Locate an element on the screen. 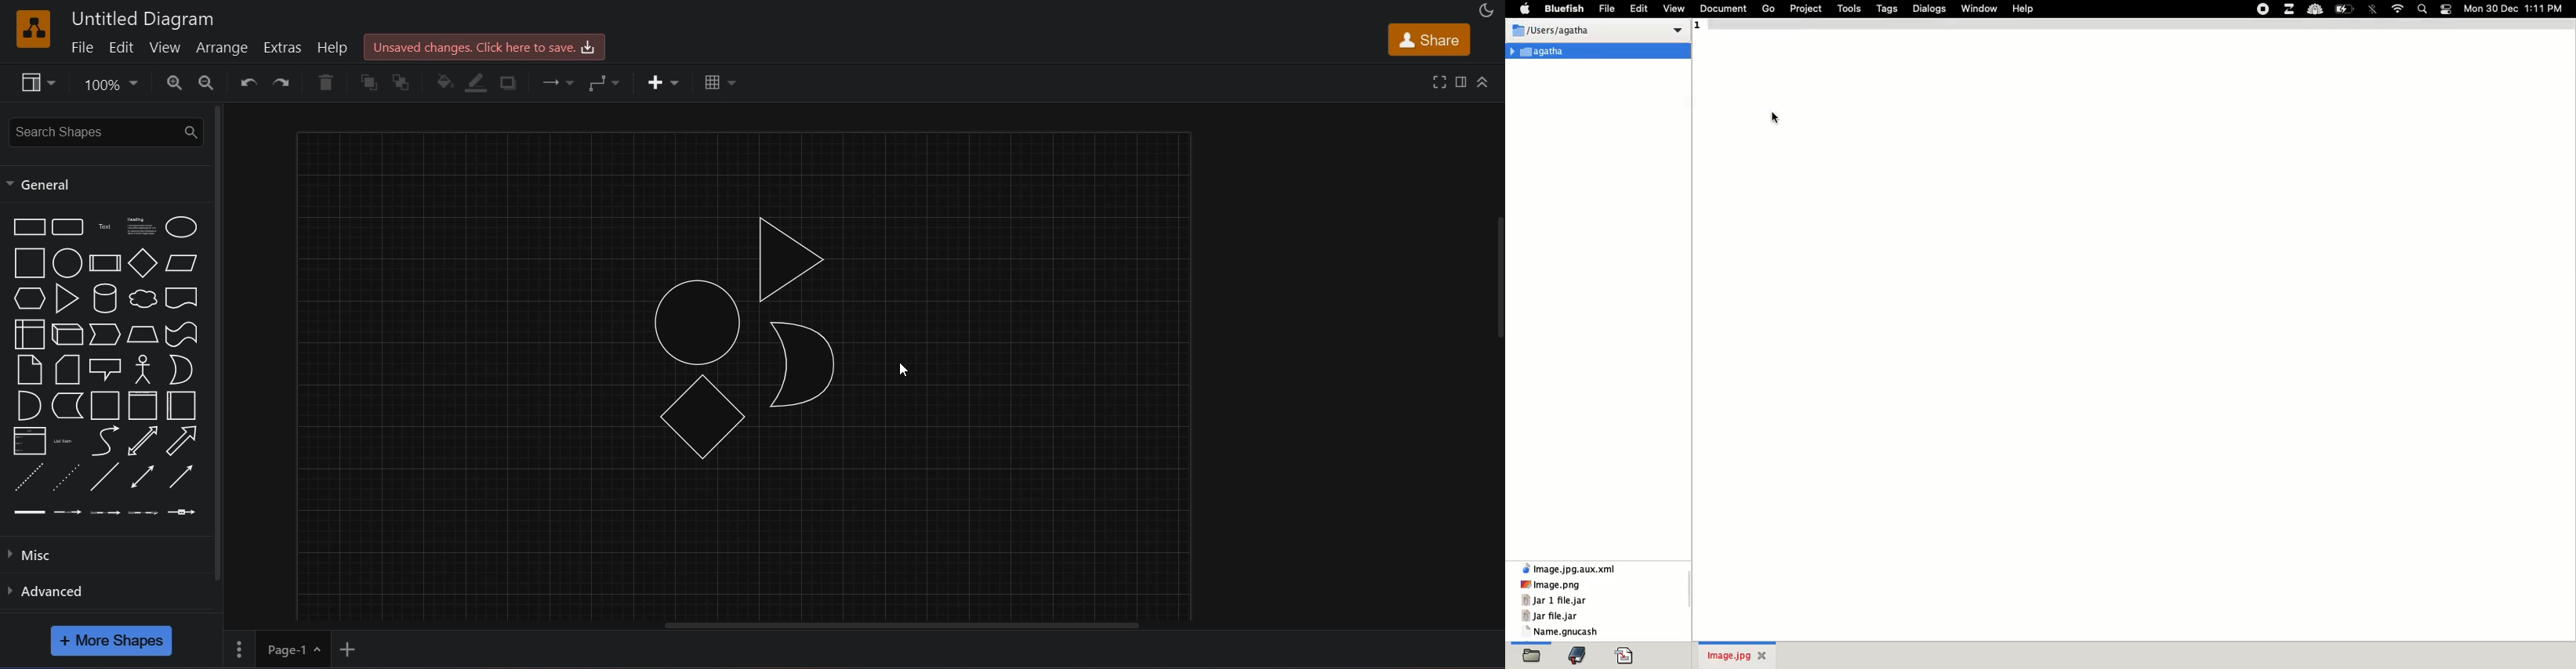 The image size is (2576, 672). line color is located at coordinates (478, 81).